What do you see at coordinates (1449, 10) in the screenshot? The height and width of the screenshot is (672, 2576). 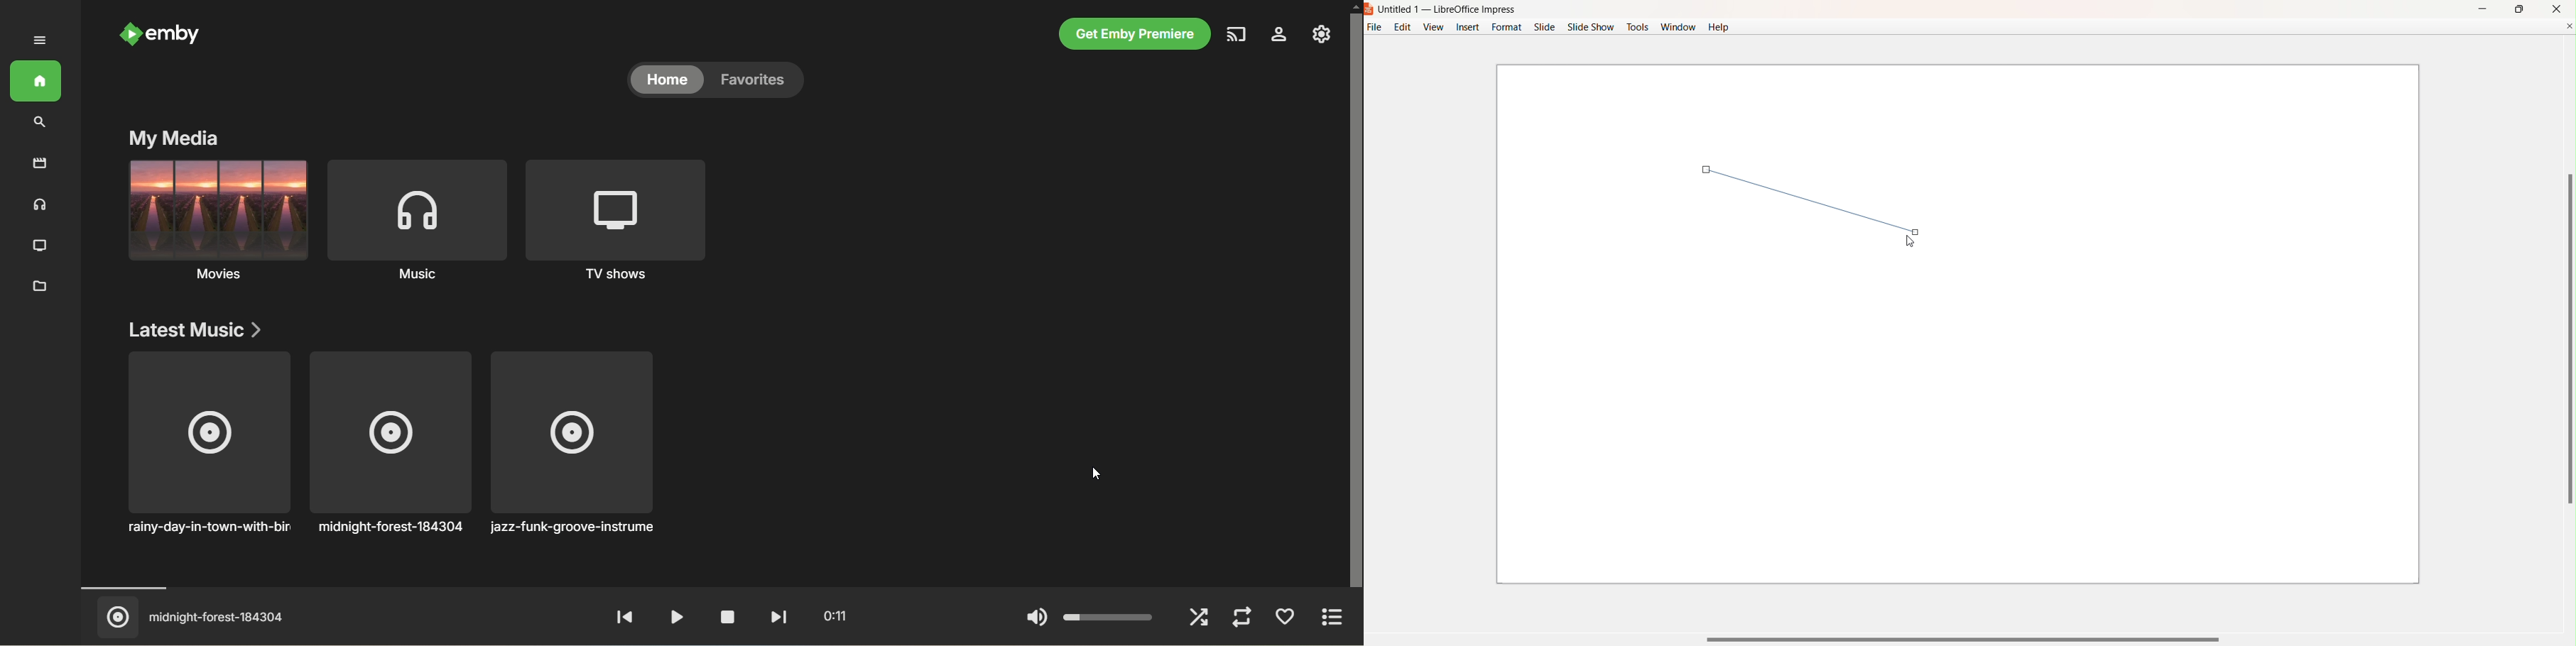 I see `Untitled 1 - LibreOffice Impress` at bounding box center [1449, 10].